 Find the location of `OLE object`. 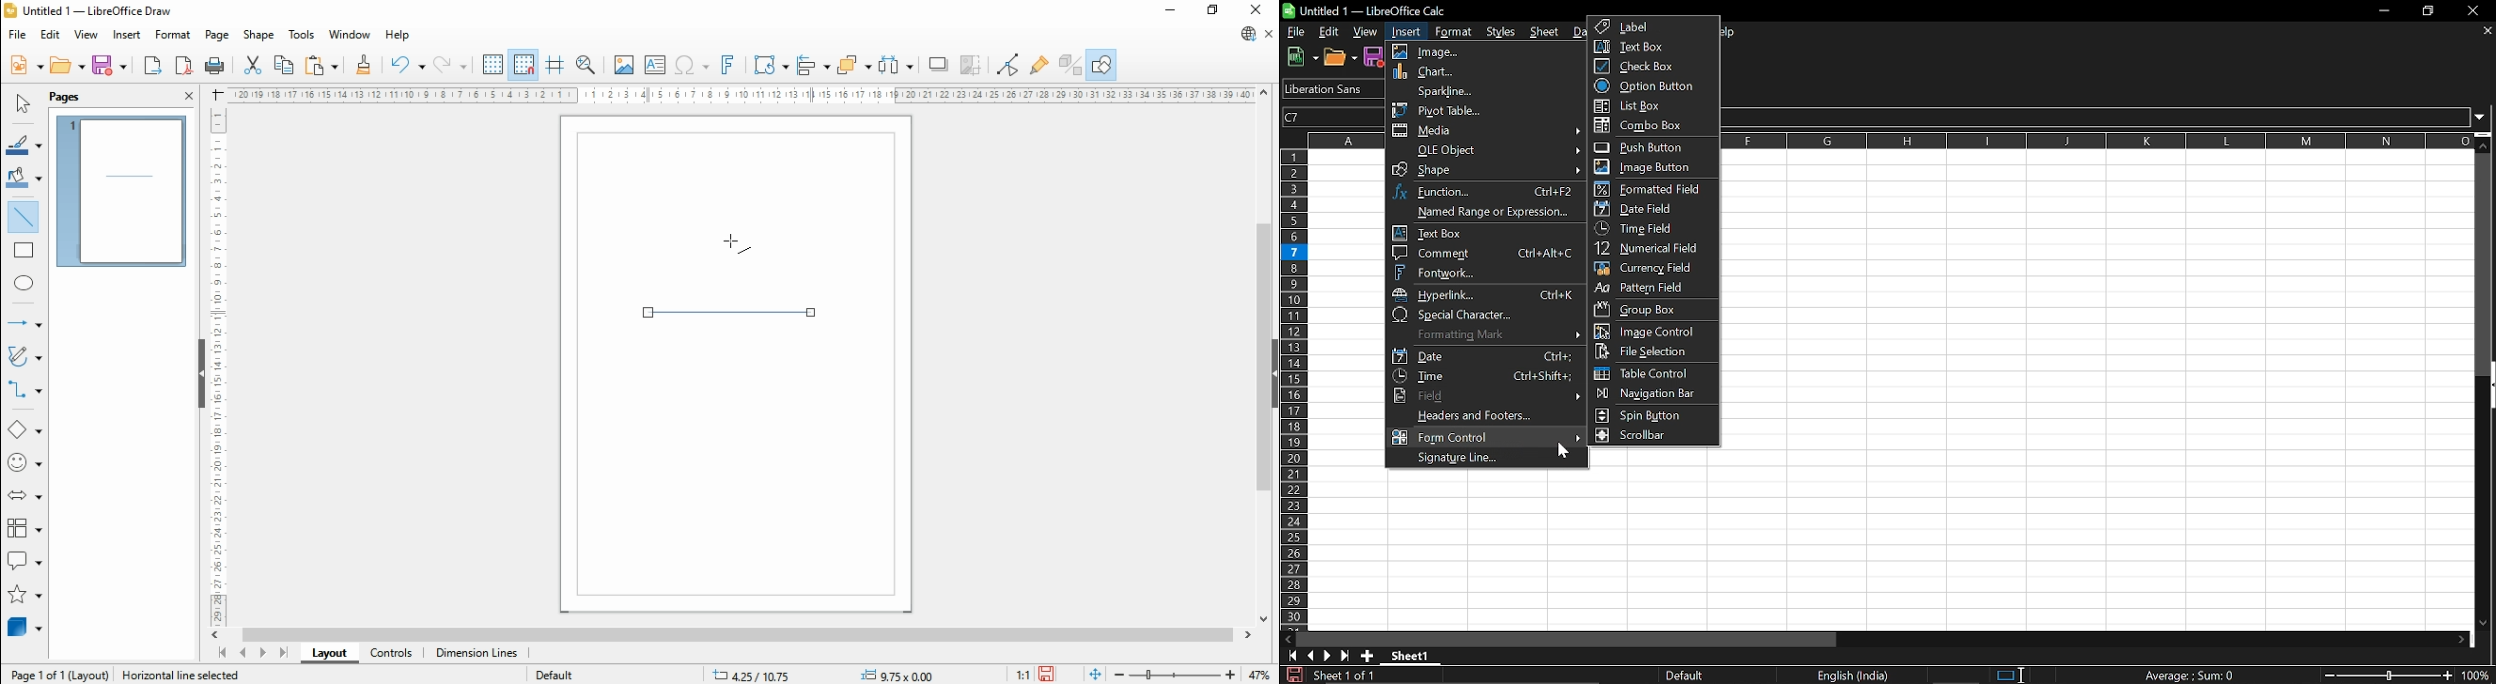

OLE object is located at coordinates (1488, 150).